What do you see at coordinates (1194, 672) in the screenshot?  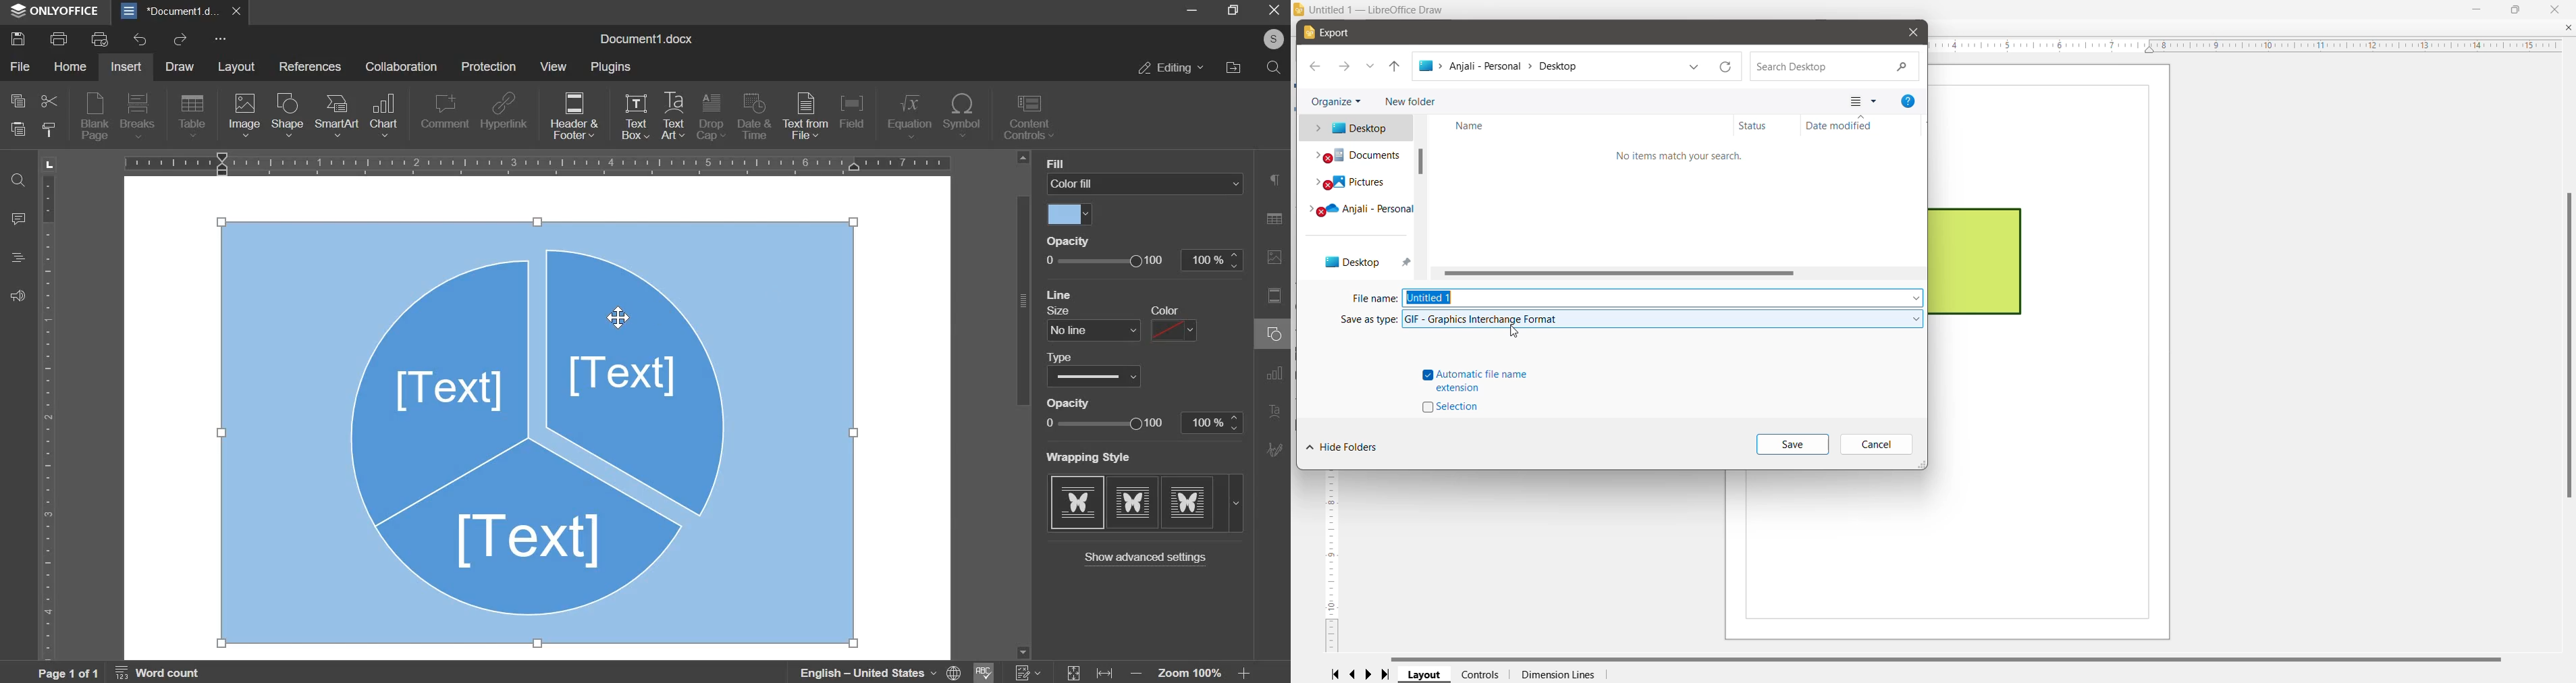 I see `zoom` at bounding box center [1194, 672].